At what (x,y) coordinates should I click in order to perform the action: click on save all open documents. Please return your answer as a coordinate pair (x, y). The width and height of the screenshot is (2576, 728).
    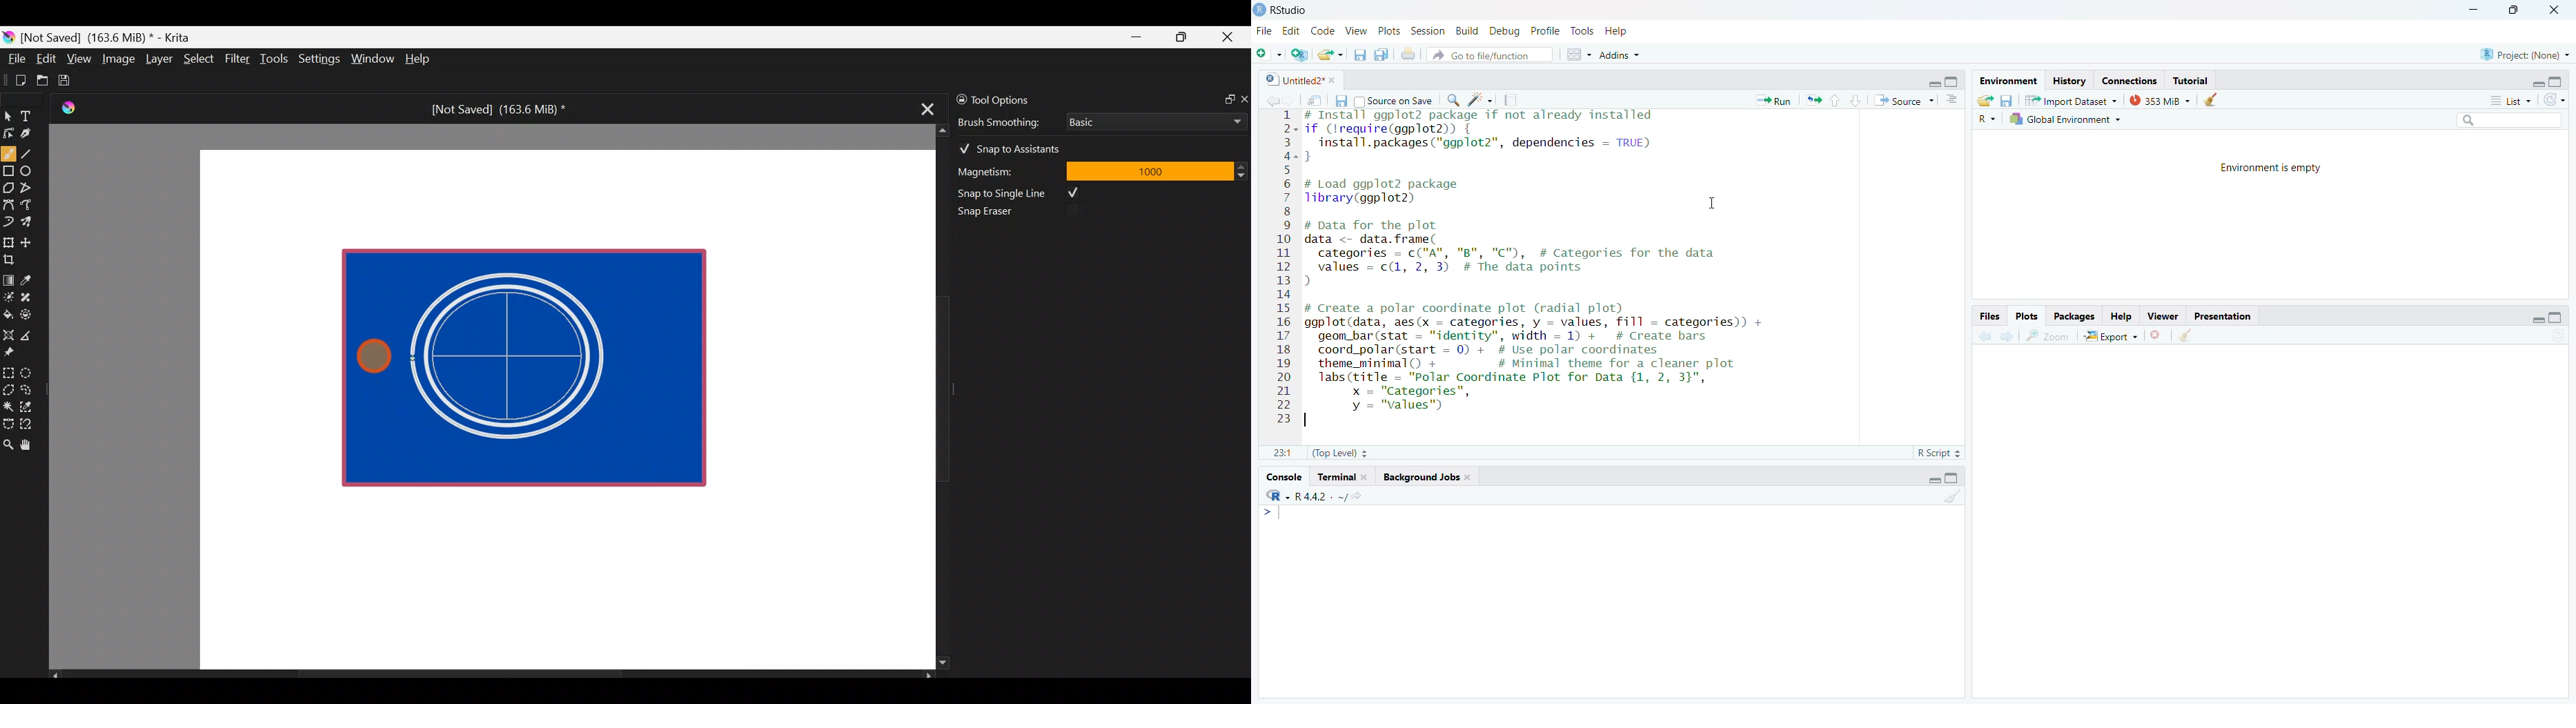
    Looking at the image, I should click on (1381, 55).